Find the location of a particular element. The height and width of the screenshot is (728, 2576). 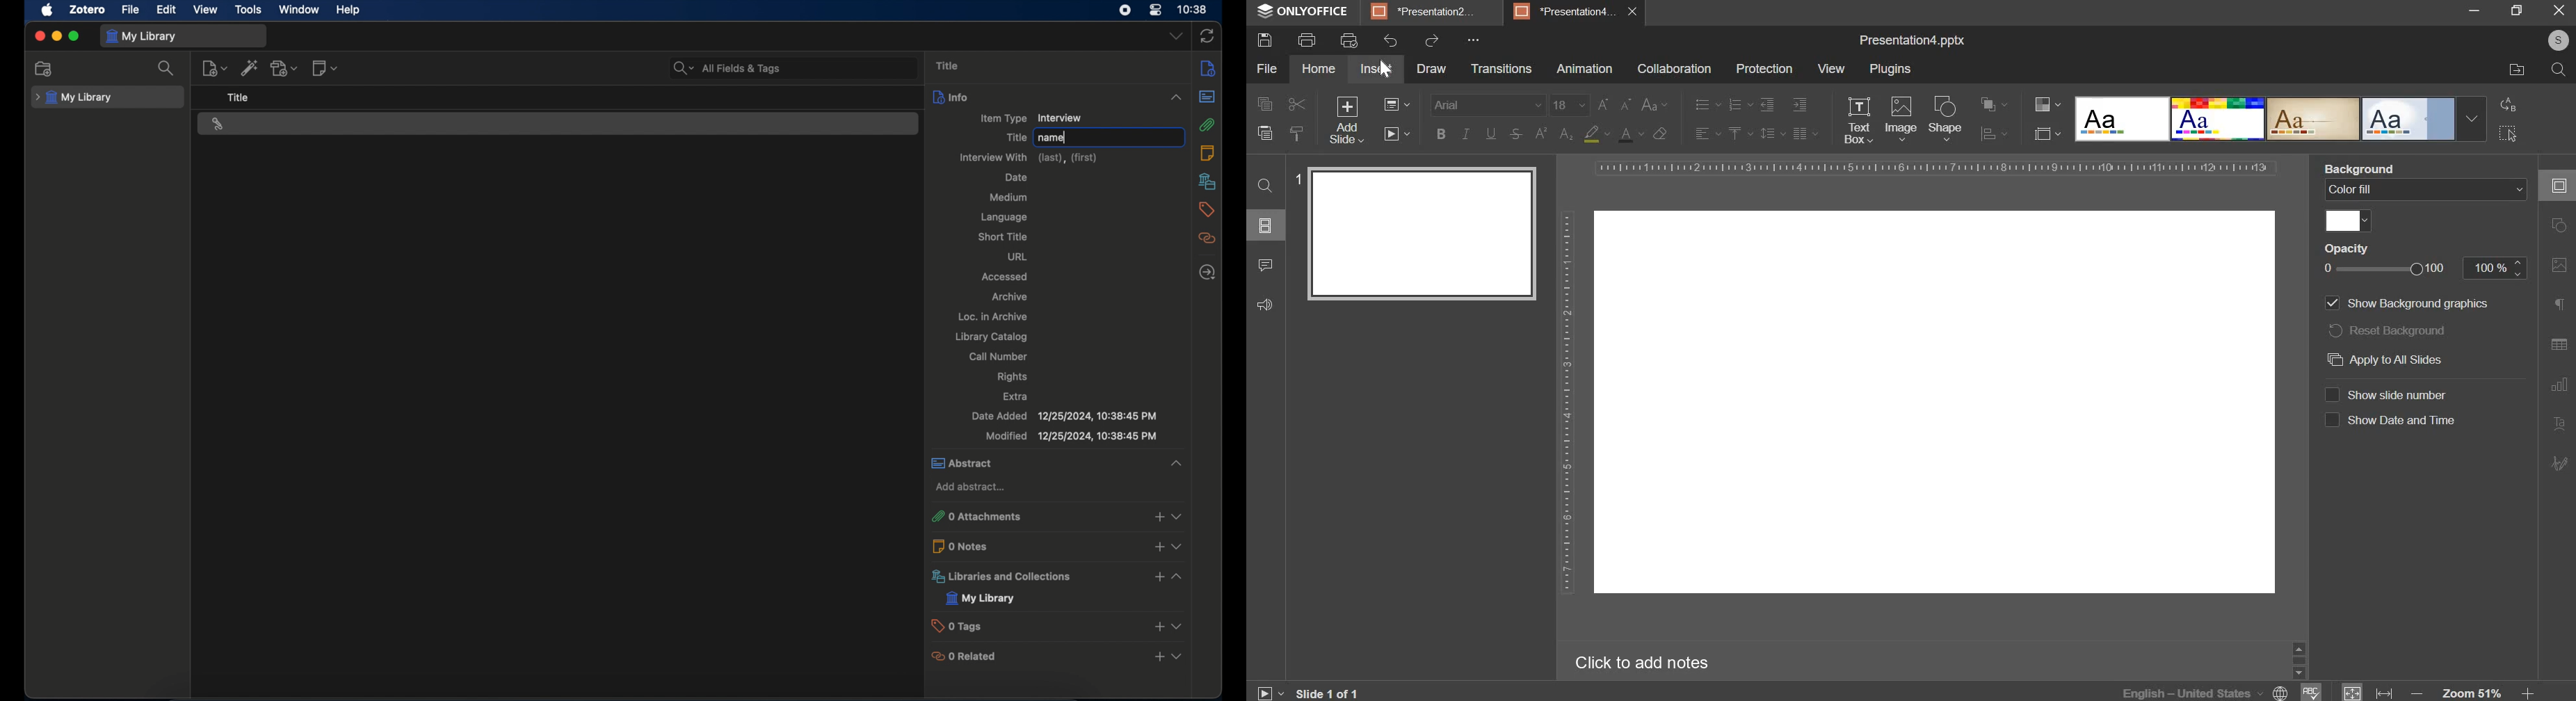

text art is located at coordinates (2561, 423).